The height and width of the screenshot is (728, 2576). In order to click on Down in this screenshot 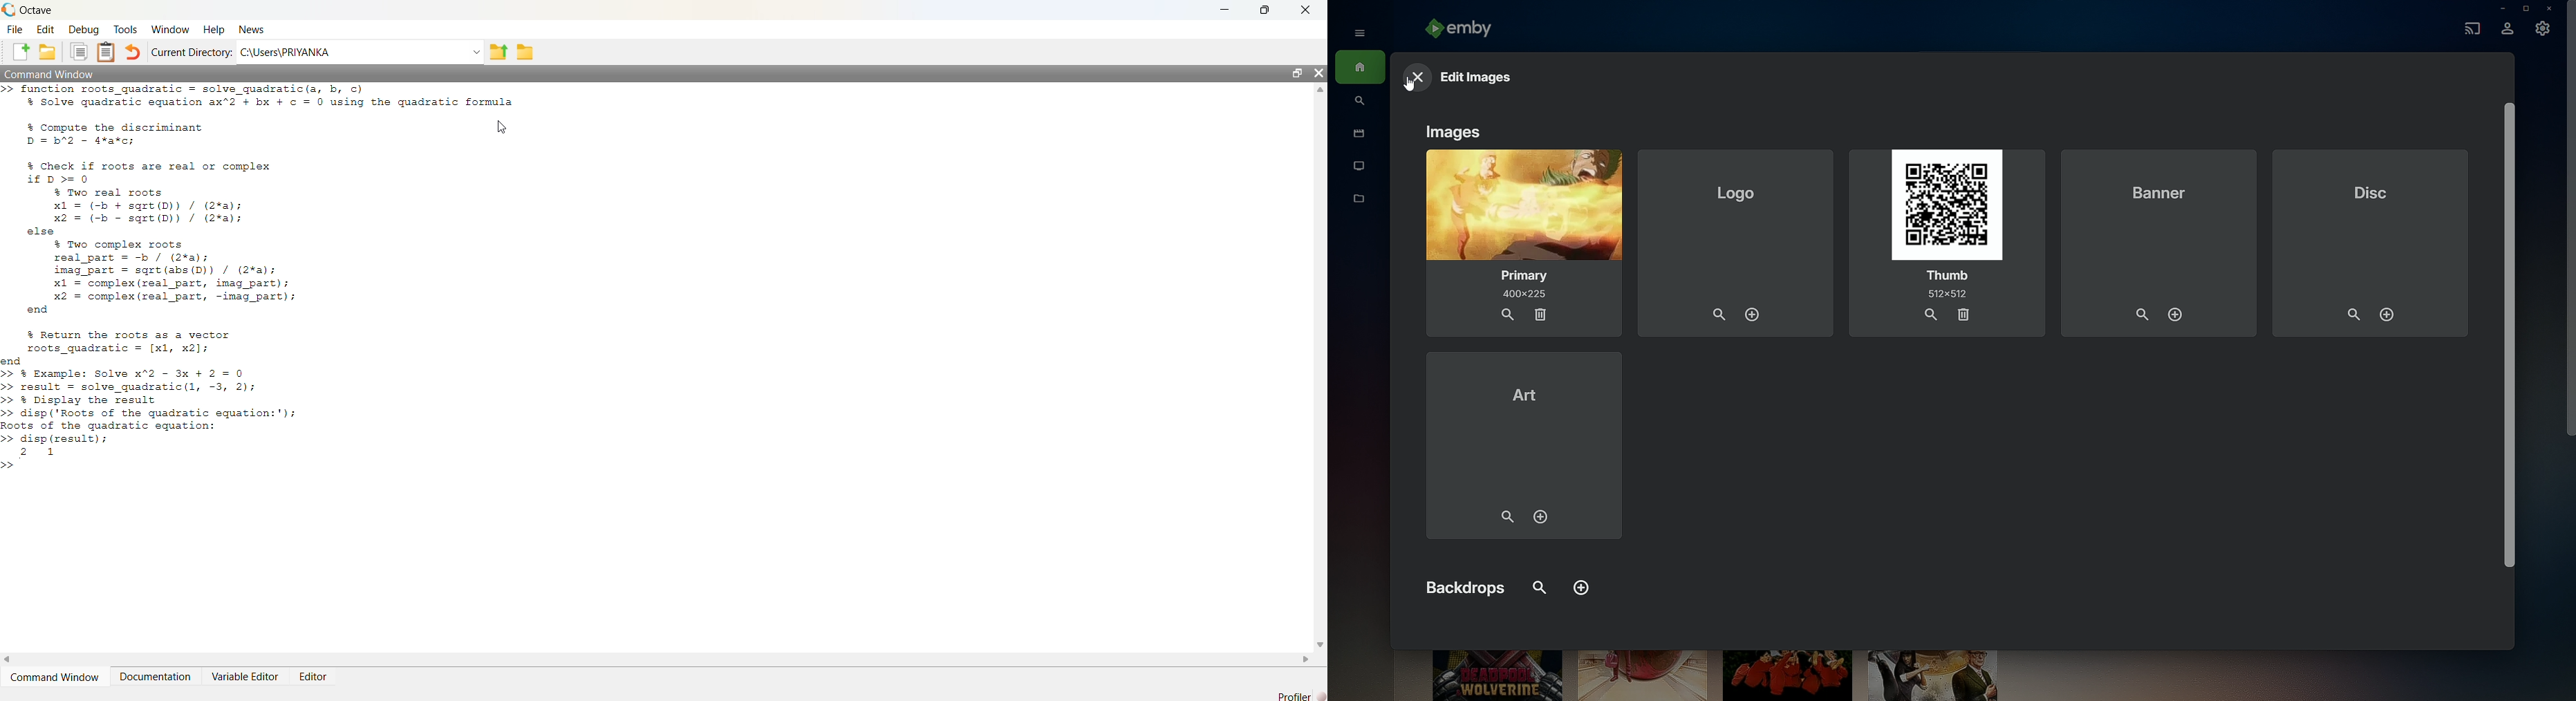, I will do `click(1319, 639)`.